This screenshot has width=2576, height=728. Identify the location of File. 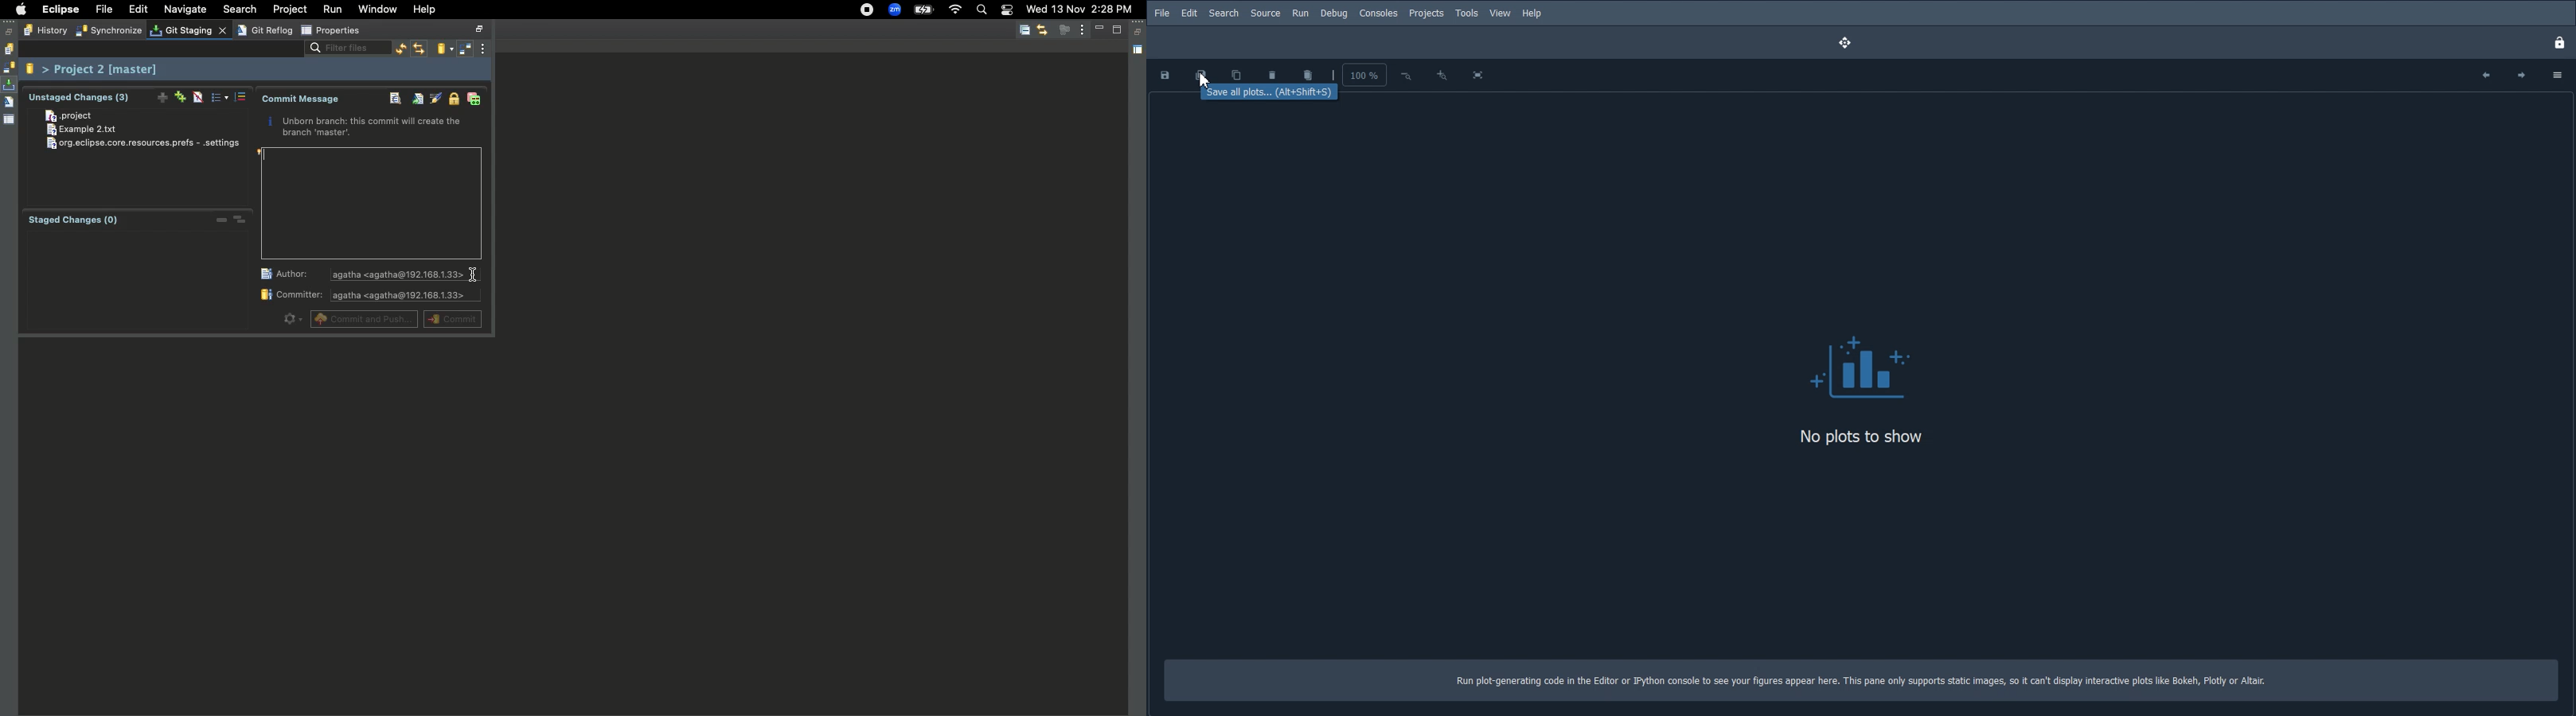
(1163, 13).